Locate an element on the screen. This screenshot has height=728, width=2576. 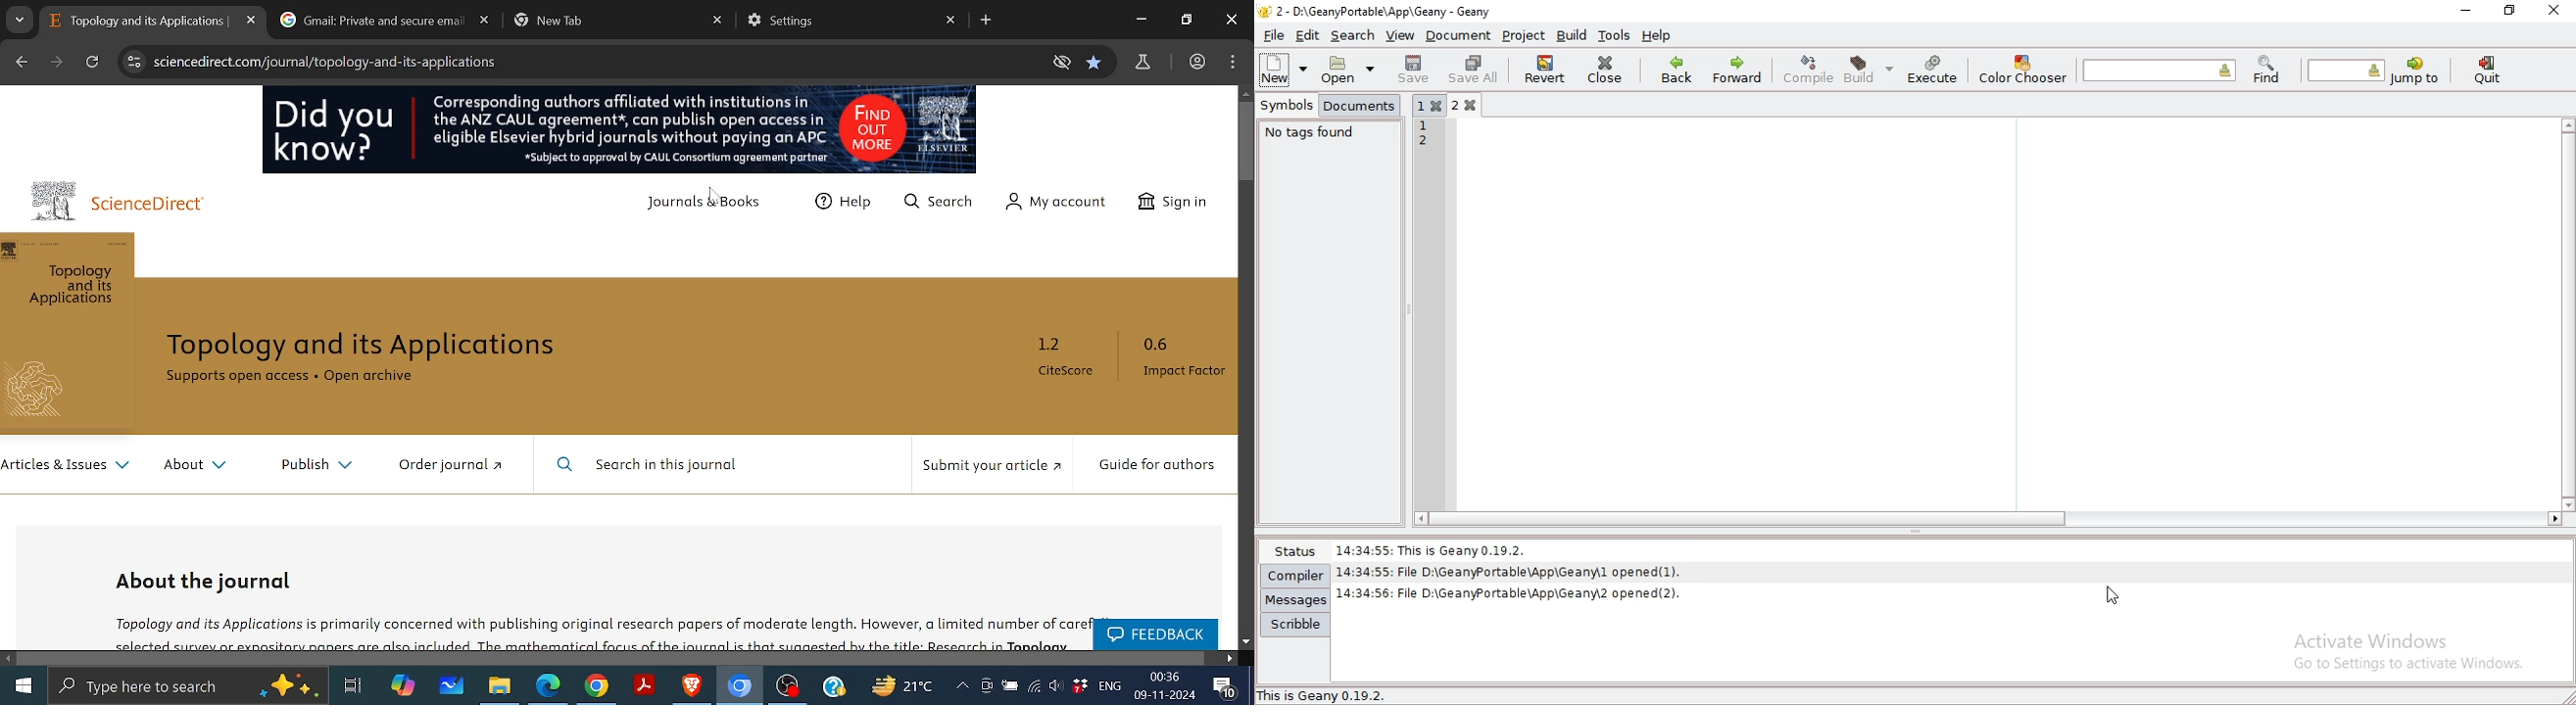
Topology and its Applications is located at coordinates (364, 346).